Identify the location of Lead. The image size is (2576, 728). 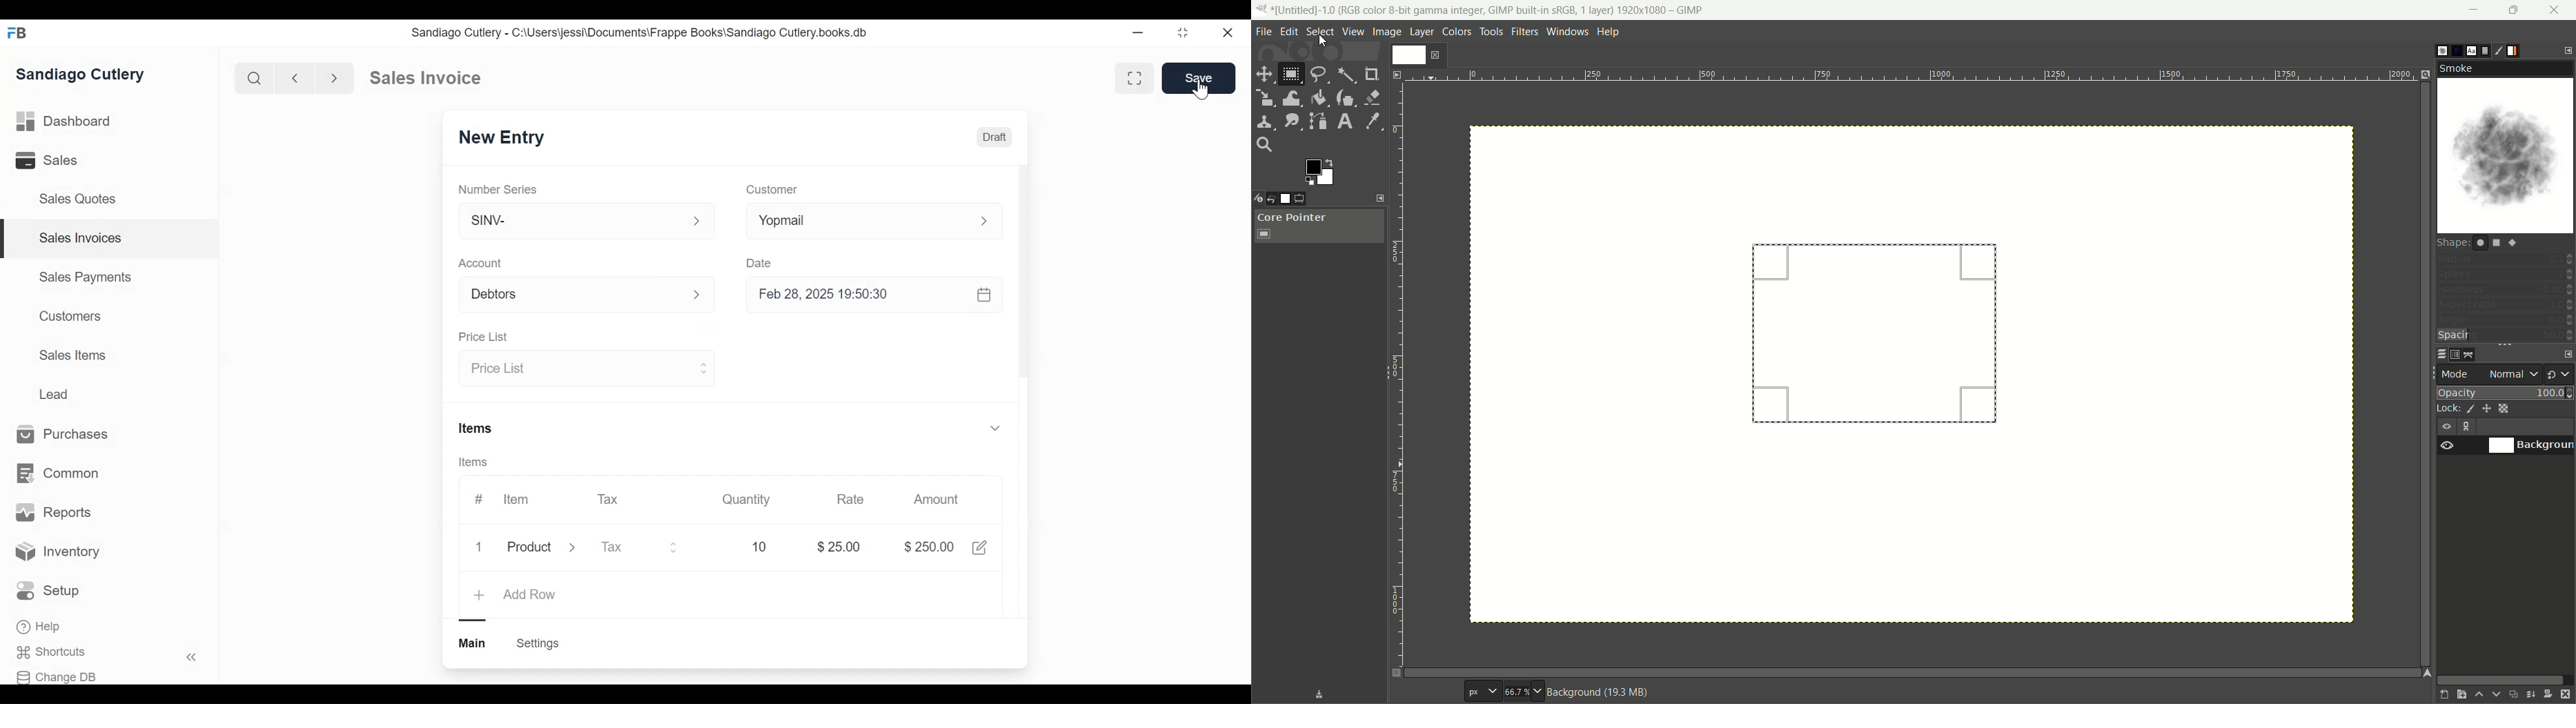
(55, 393).